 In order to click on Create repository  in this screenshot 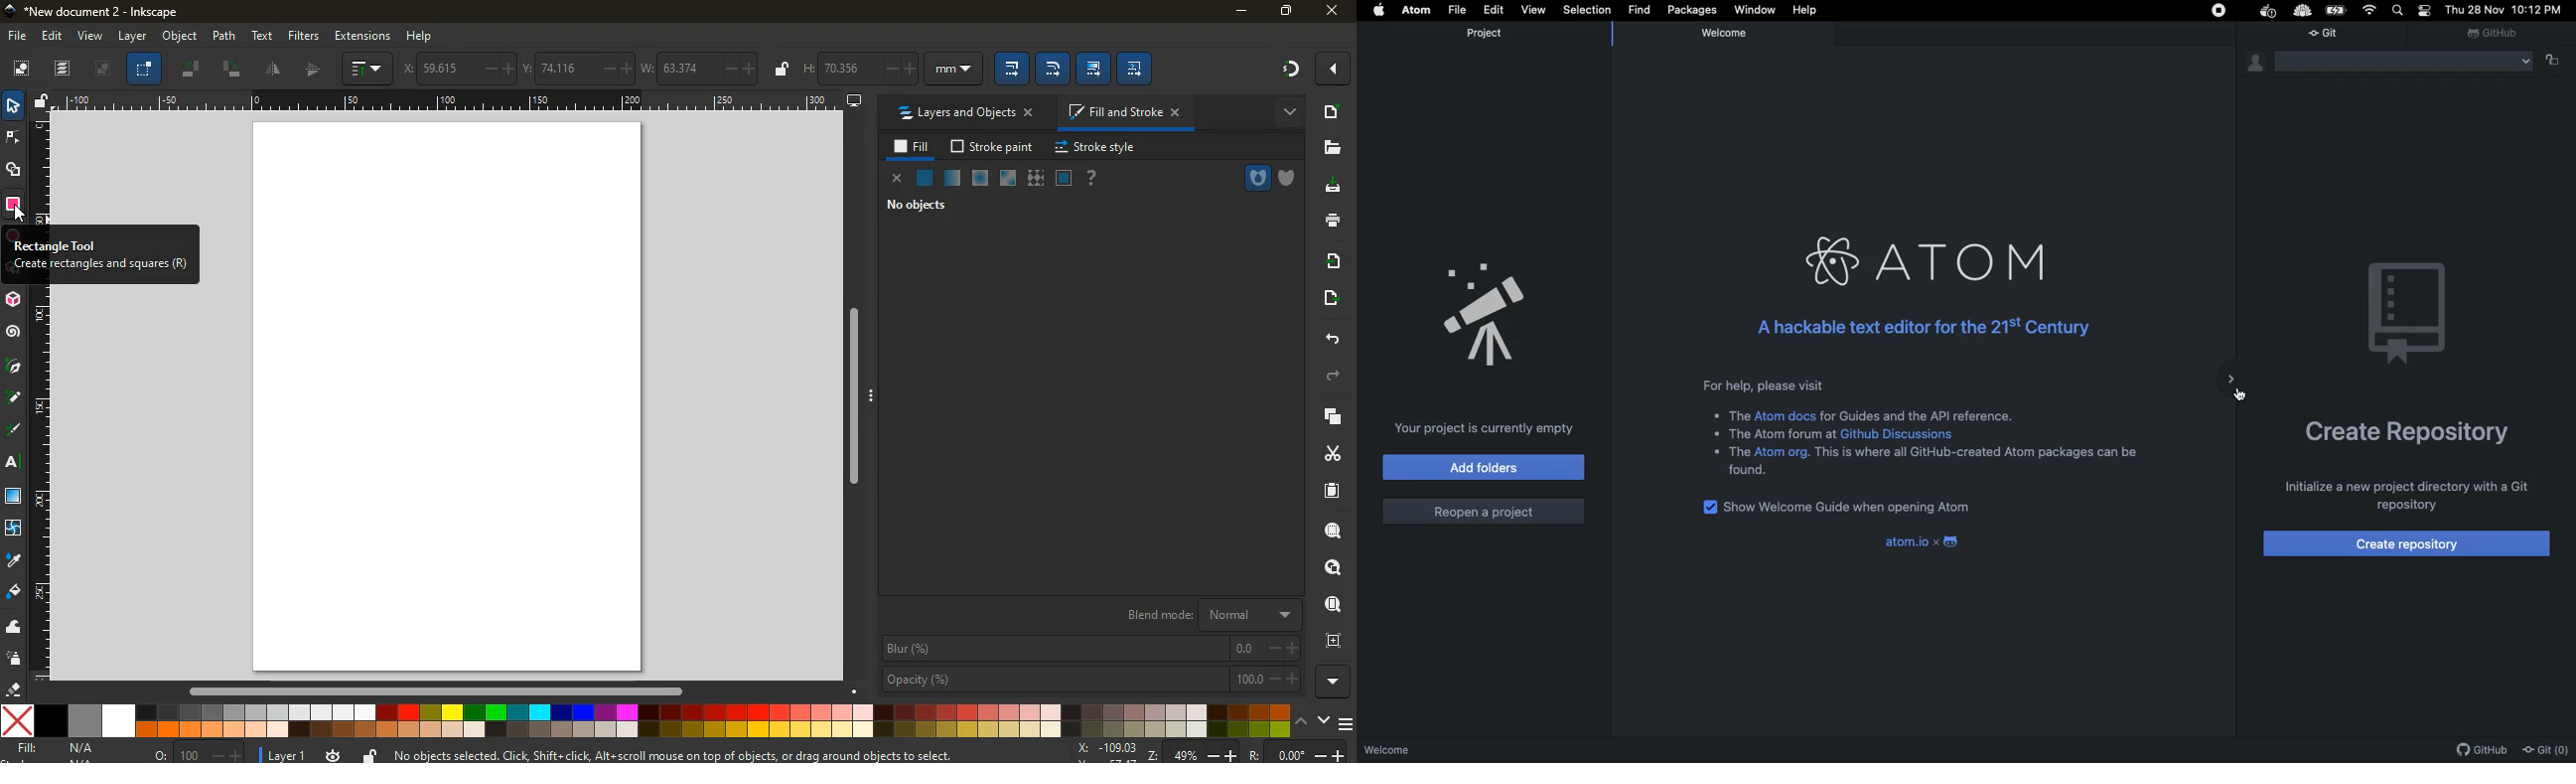, I will do `click(2409, 430)`.